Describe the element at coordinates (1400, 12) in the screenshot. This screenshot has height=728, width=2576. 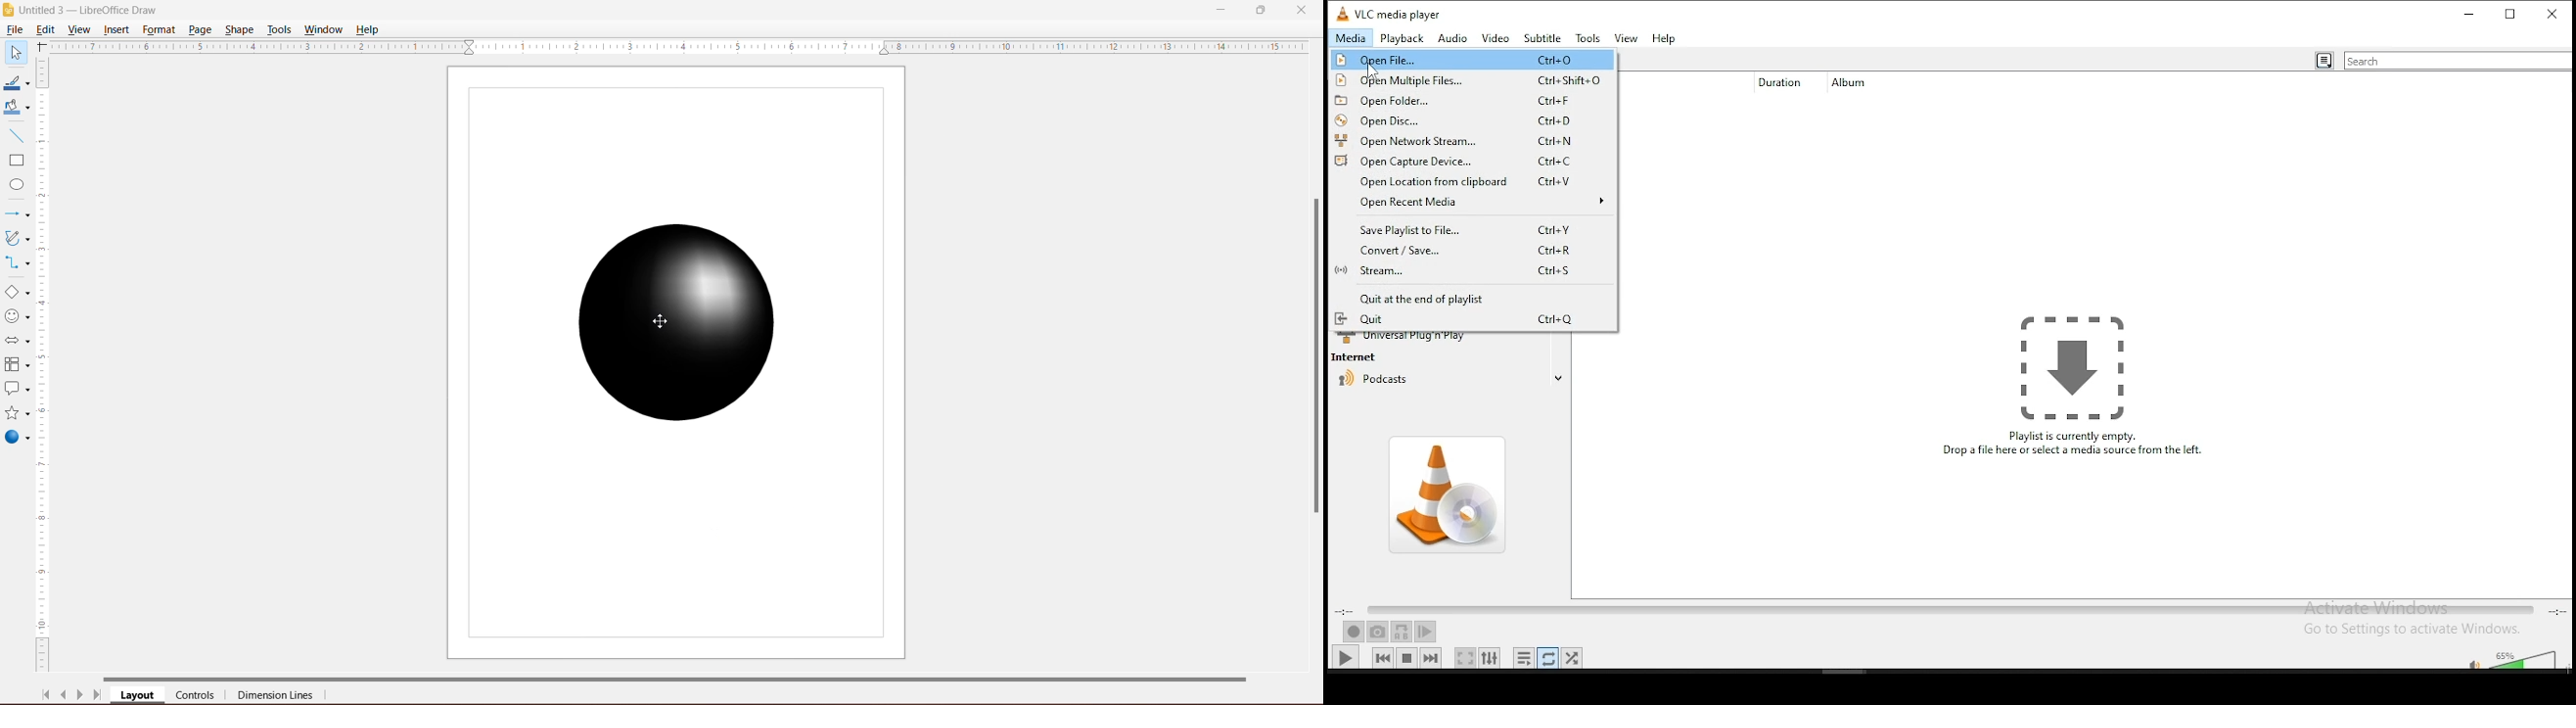
I see `VLC media player` at that location.